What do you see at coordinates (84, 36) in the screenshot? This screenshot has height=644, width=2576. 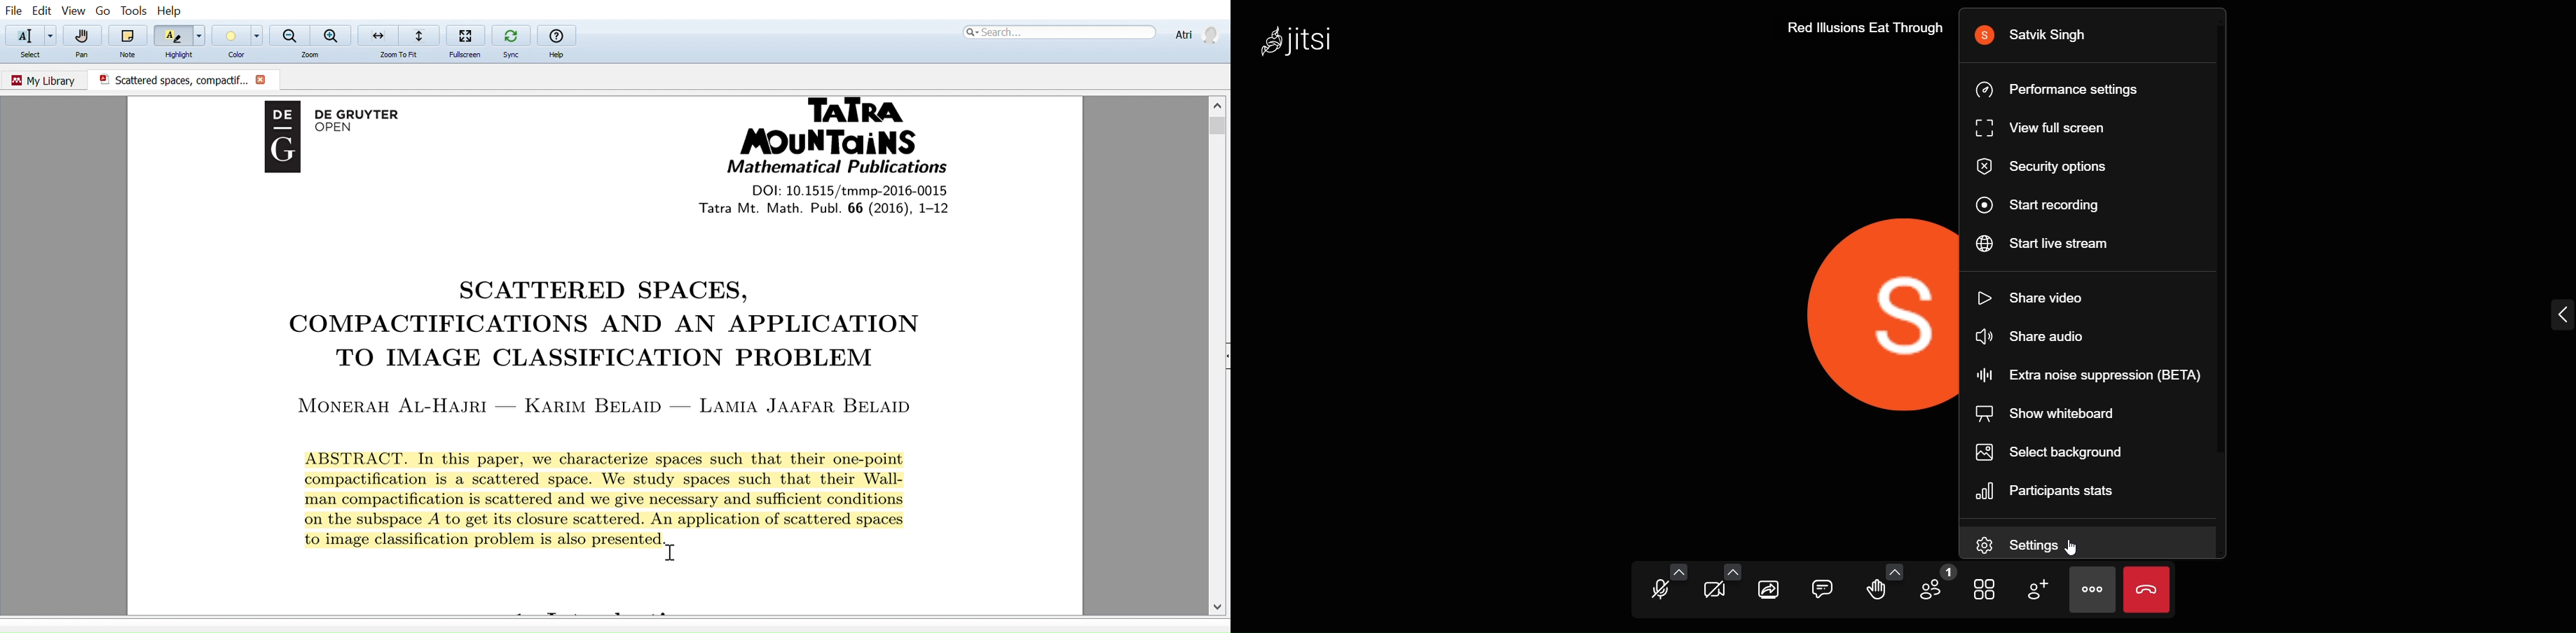 I see `Pan` at bounding box center [84, 36].